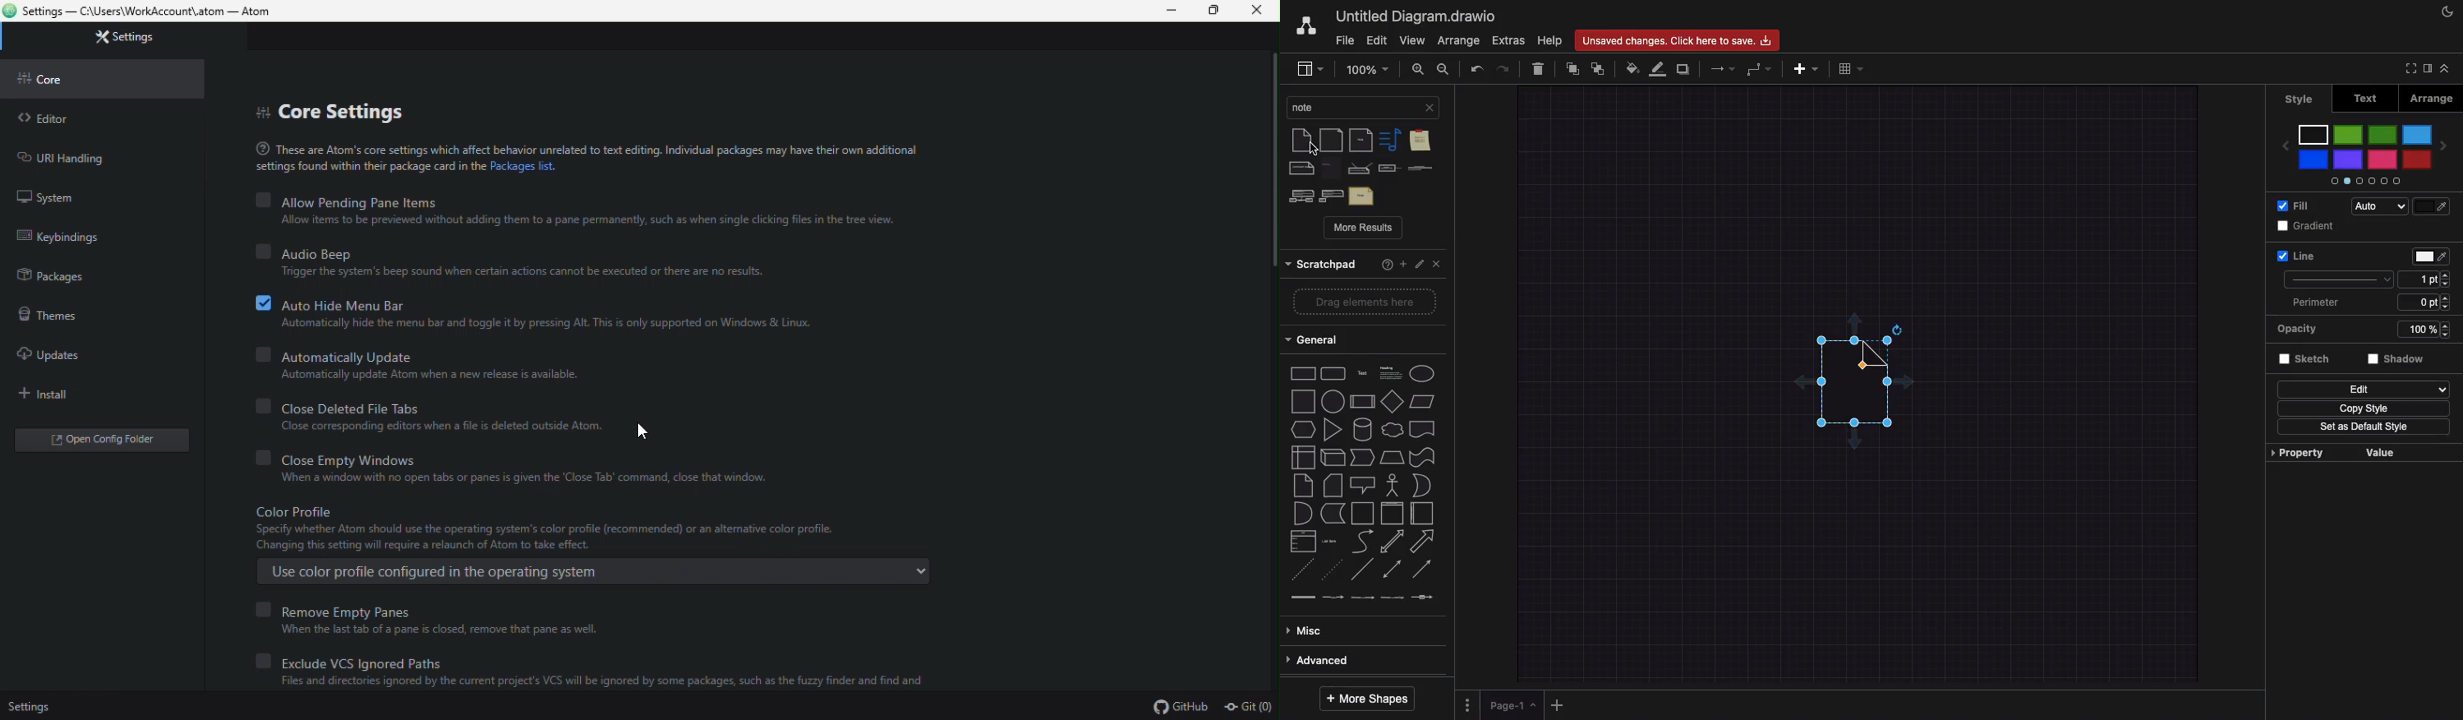 The image size is (2464, 728). Describe the element at coordinates (2428, 256) in the screenshot. I see `line color` at that location.